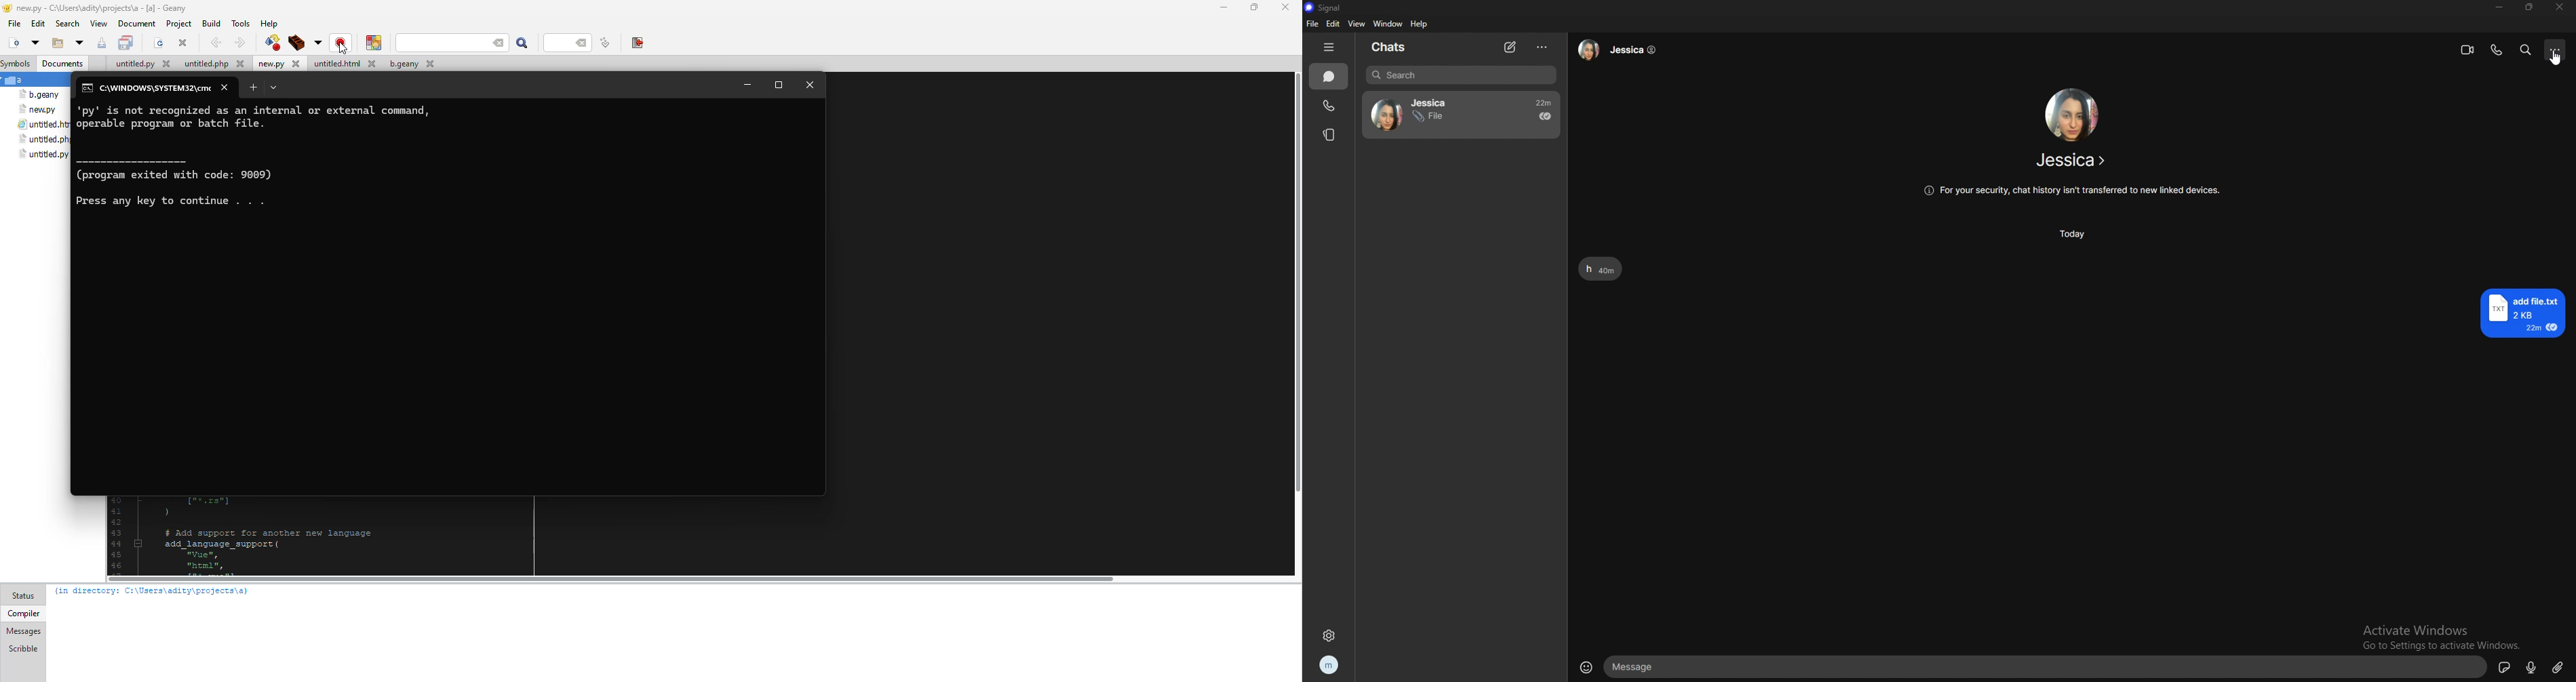 The width and height of the screenshot is (2576, 700). I want to click on search, so click(471, 43).